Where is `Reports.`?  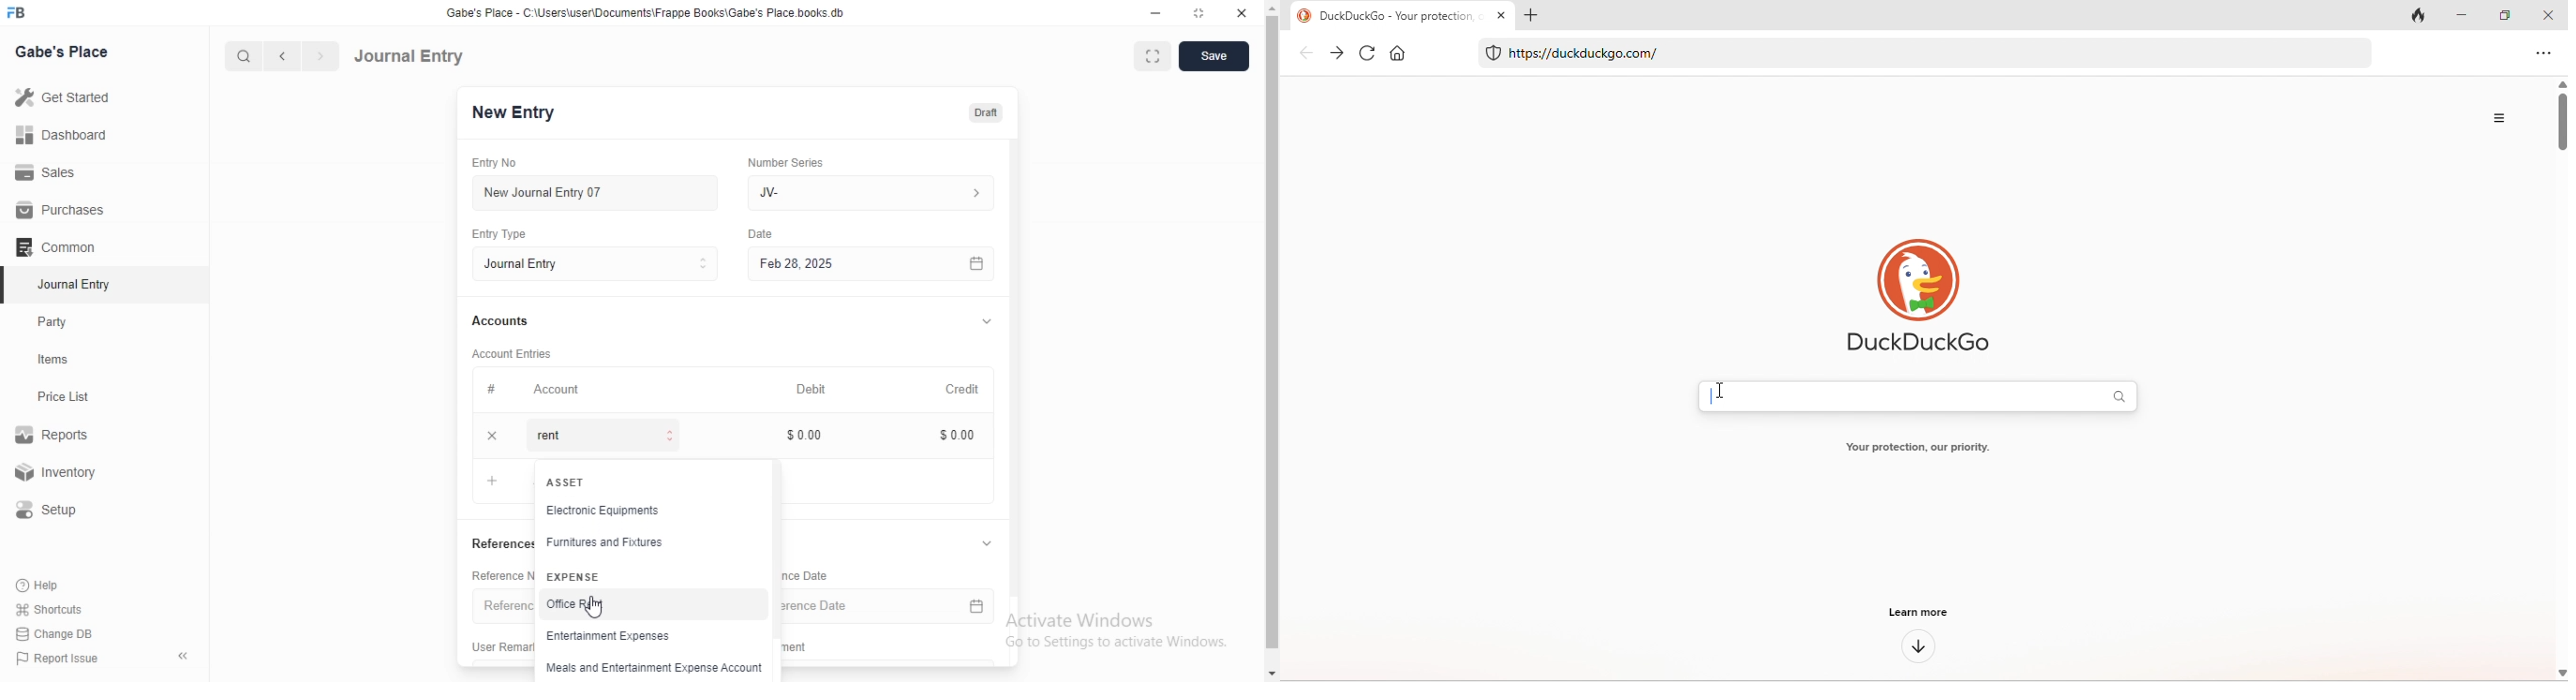
Reports. is located at coordinates (55, 438).